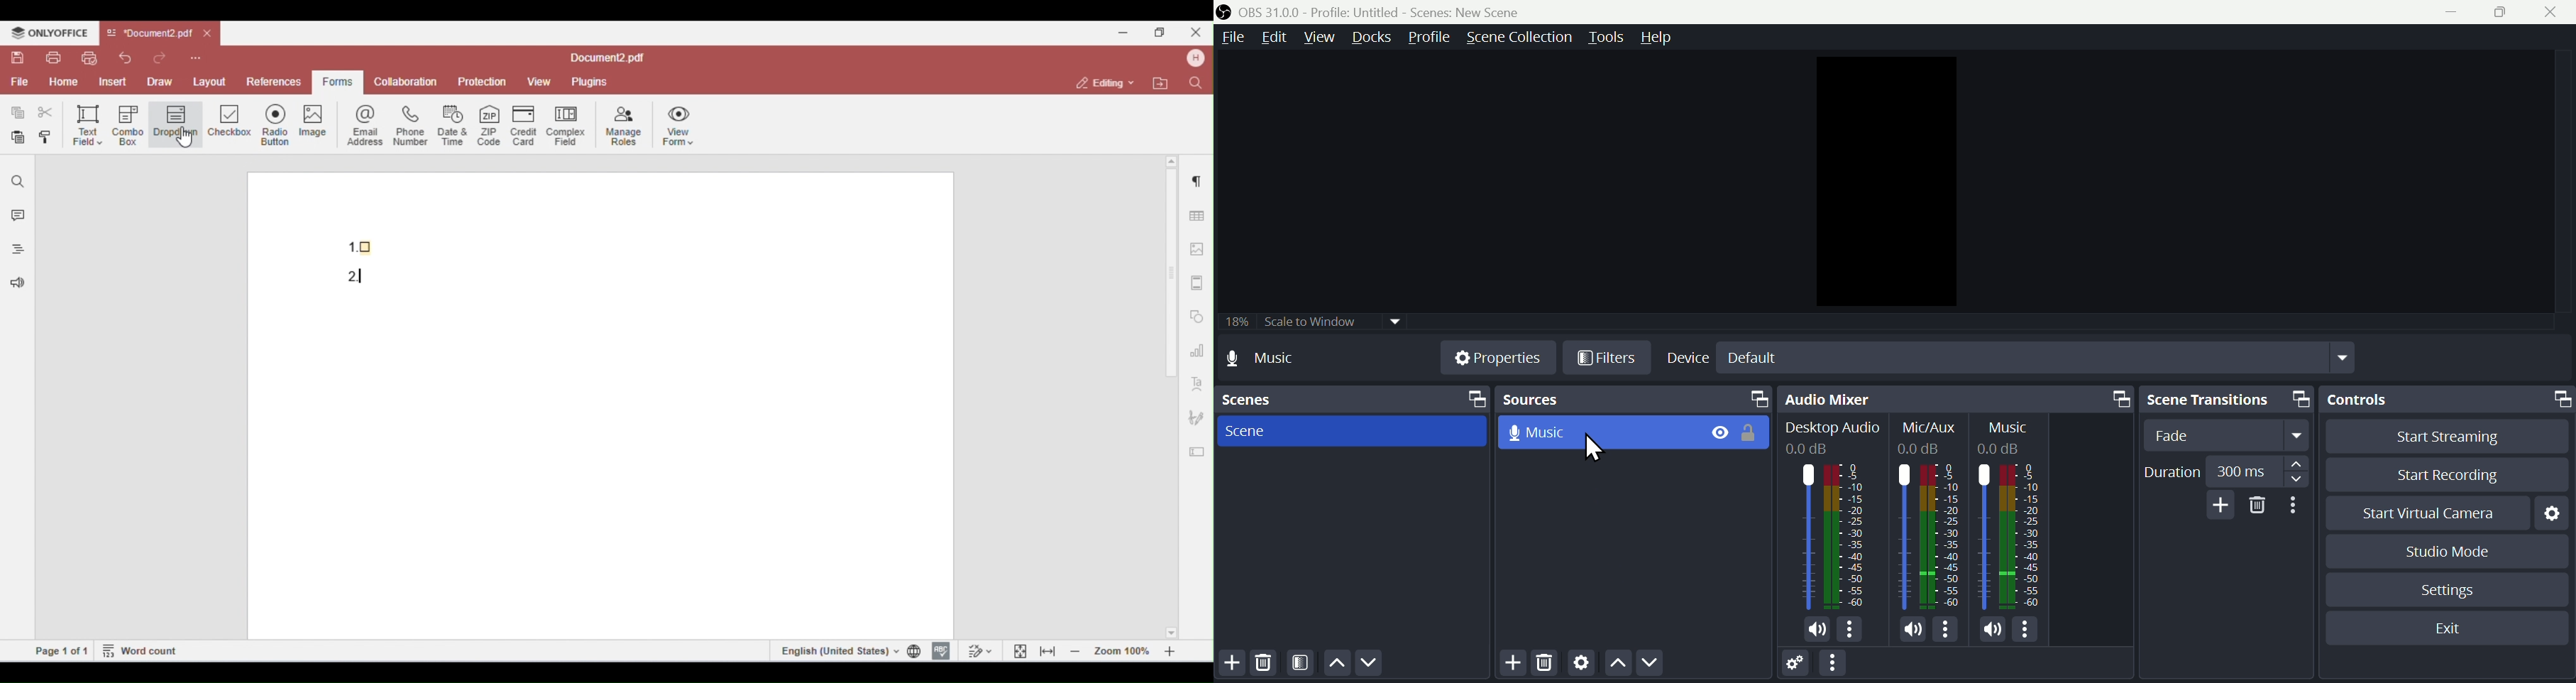 The height and width of the screenshot is (700, 2576). What do you see at coordinates (2296, 506) in the screenshot?
I see `More options` at bounding box center [2296, 506].